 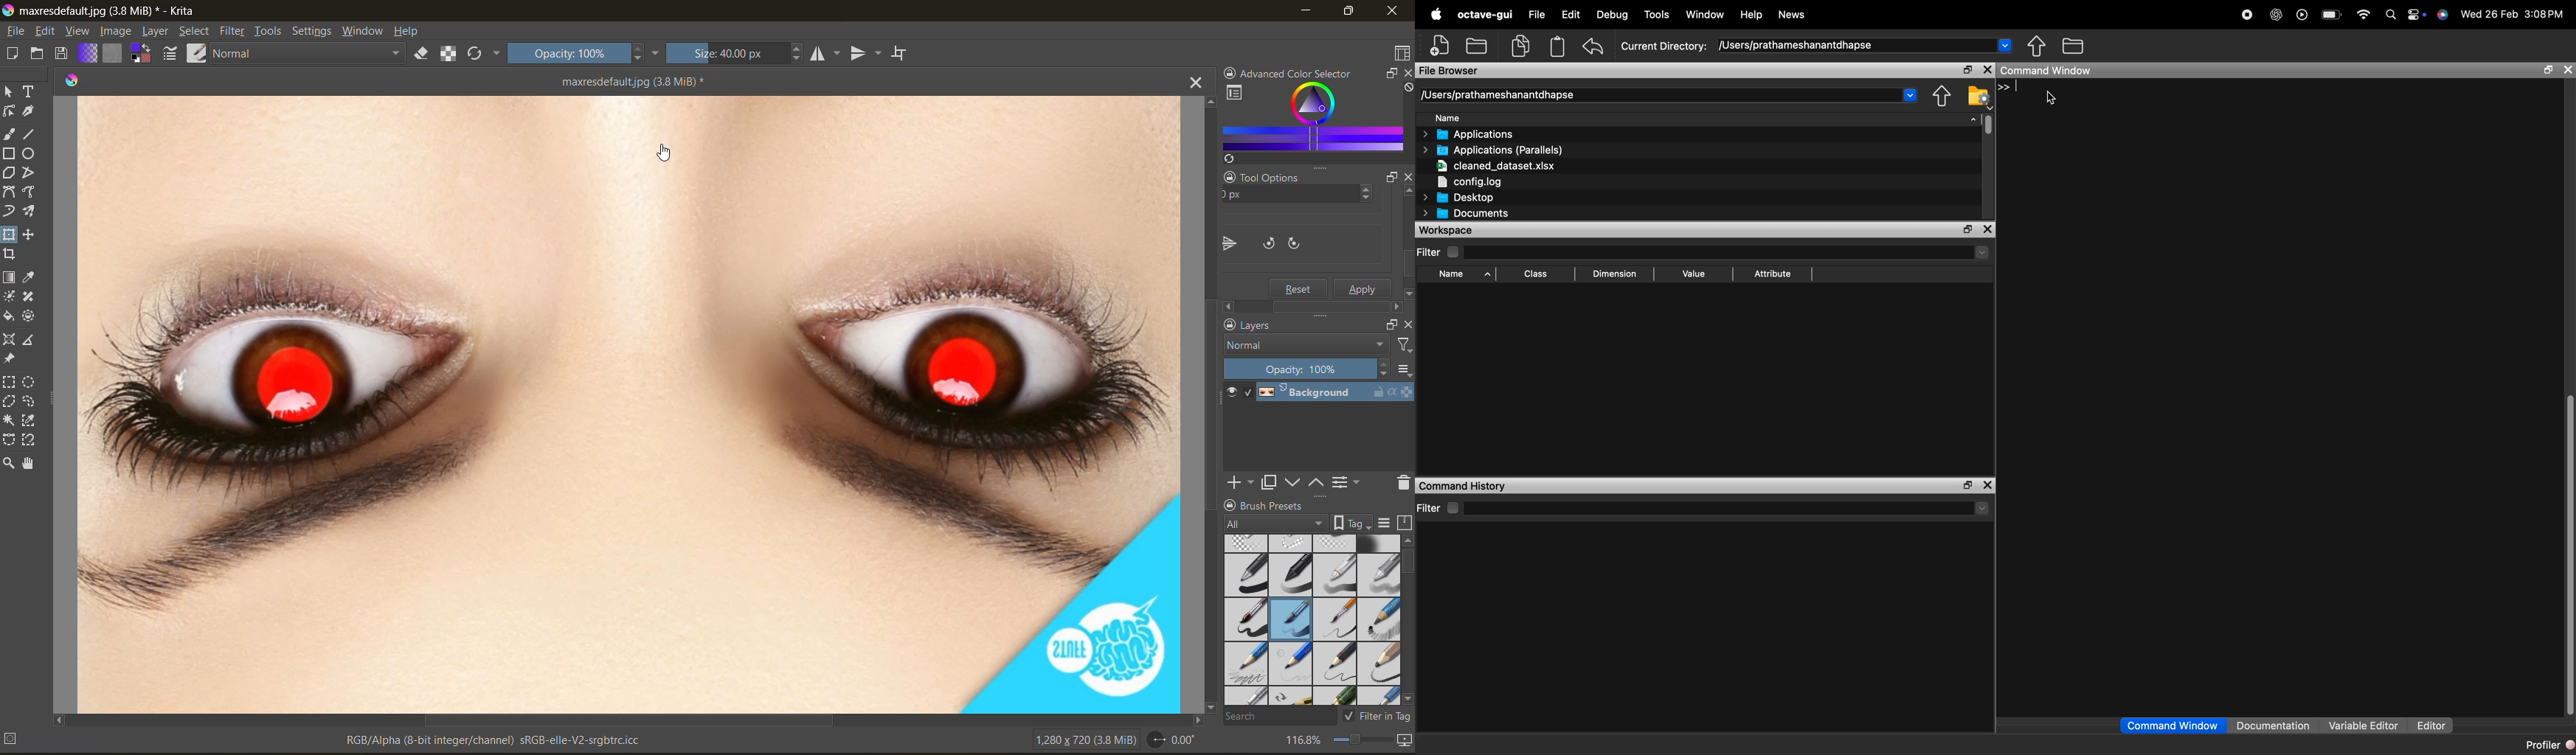 I want to click on Help, so click(x=1751, y=15).